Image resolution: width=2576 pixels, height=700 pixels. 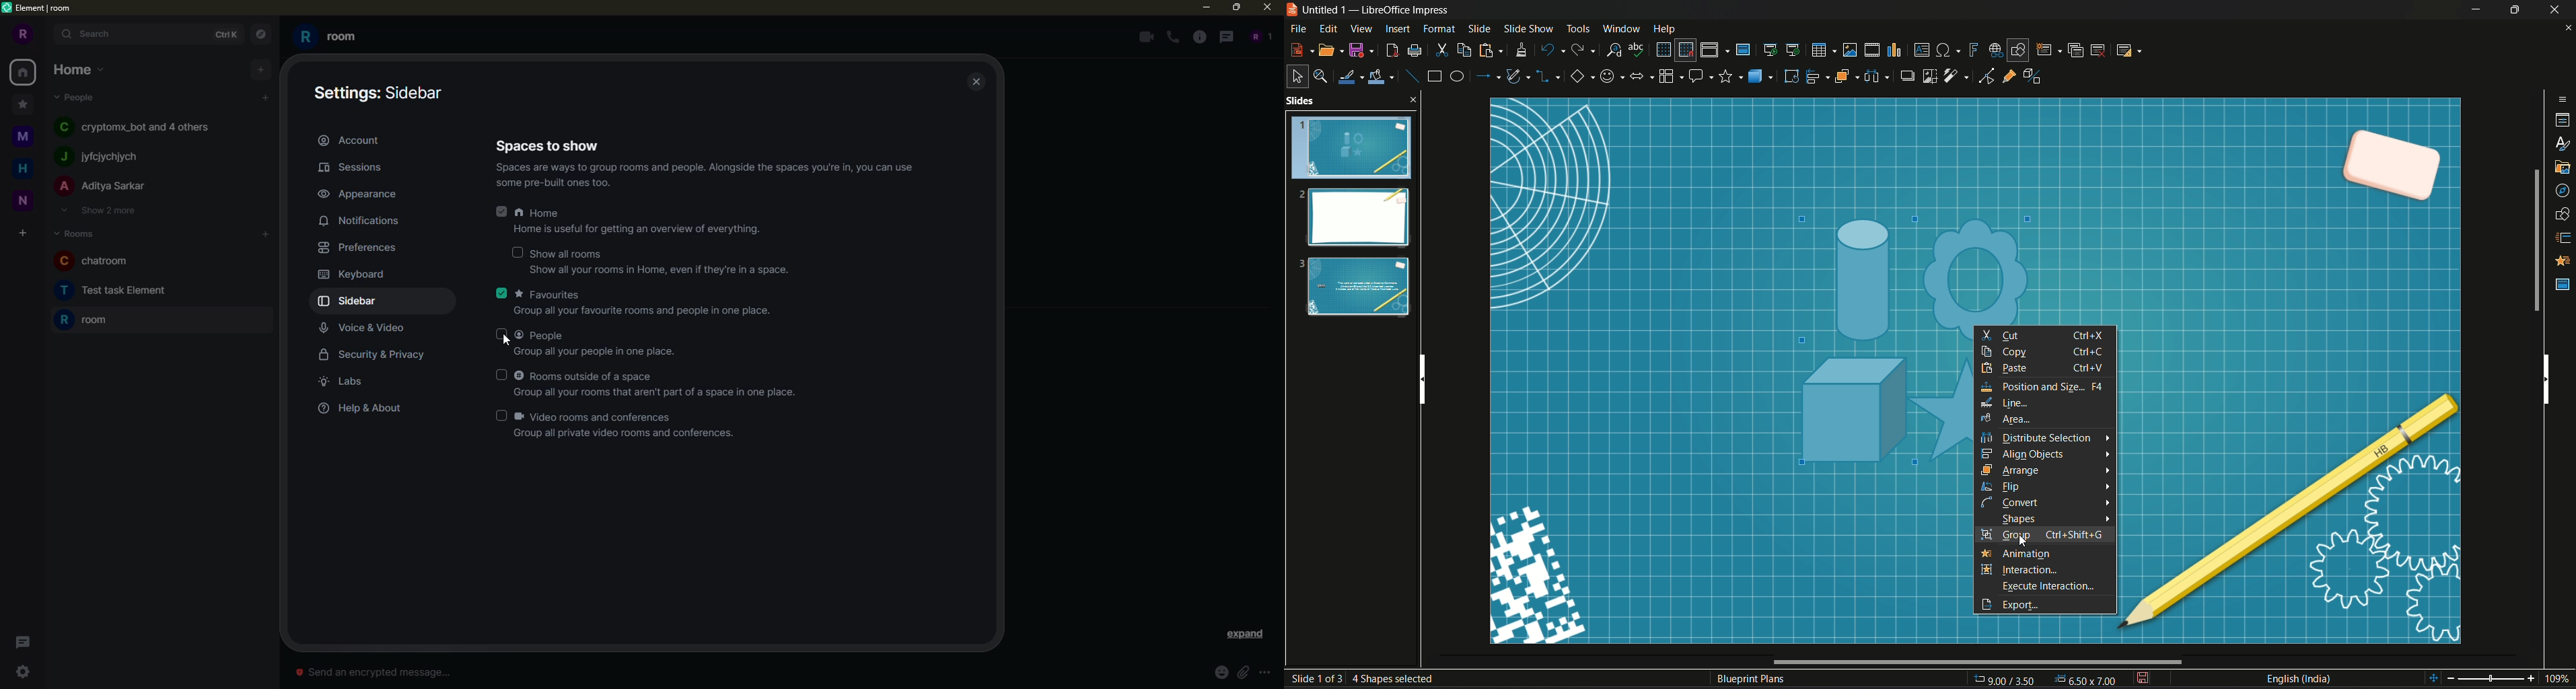 I want to click on interaction, so click(x=1986, y=569).